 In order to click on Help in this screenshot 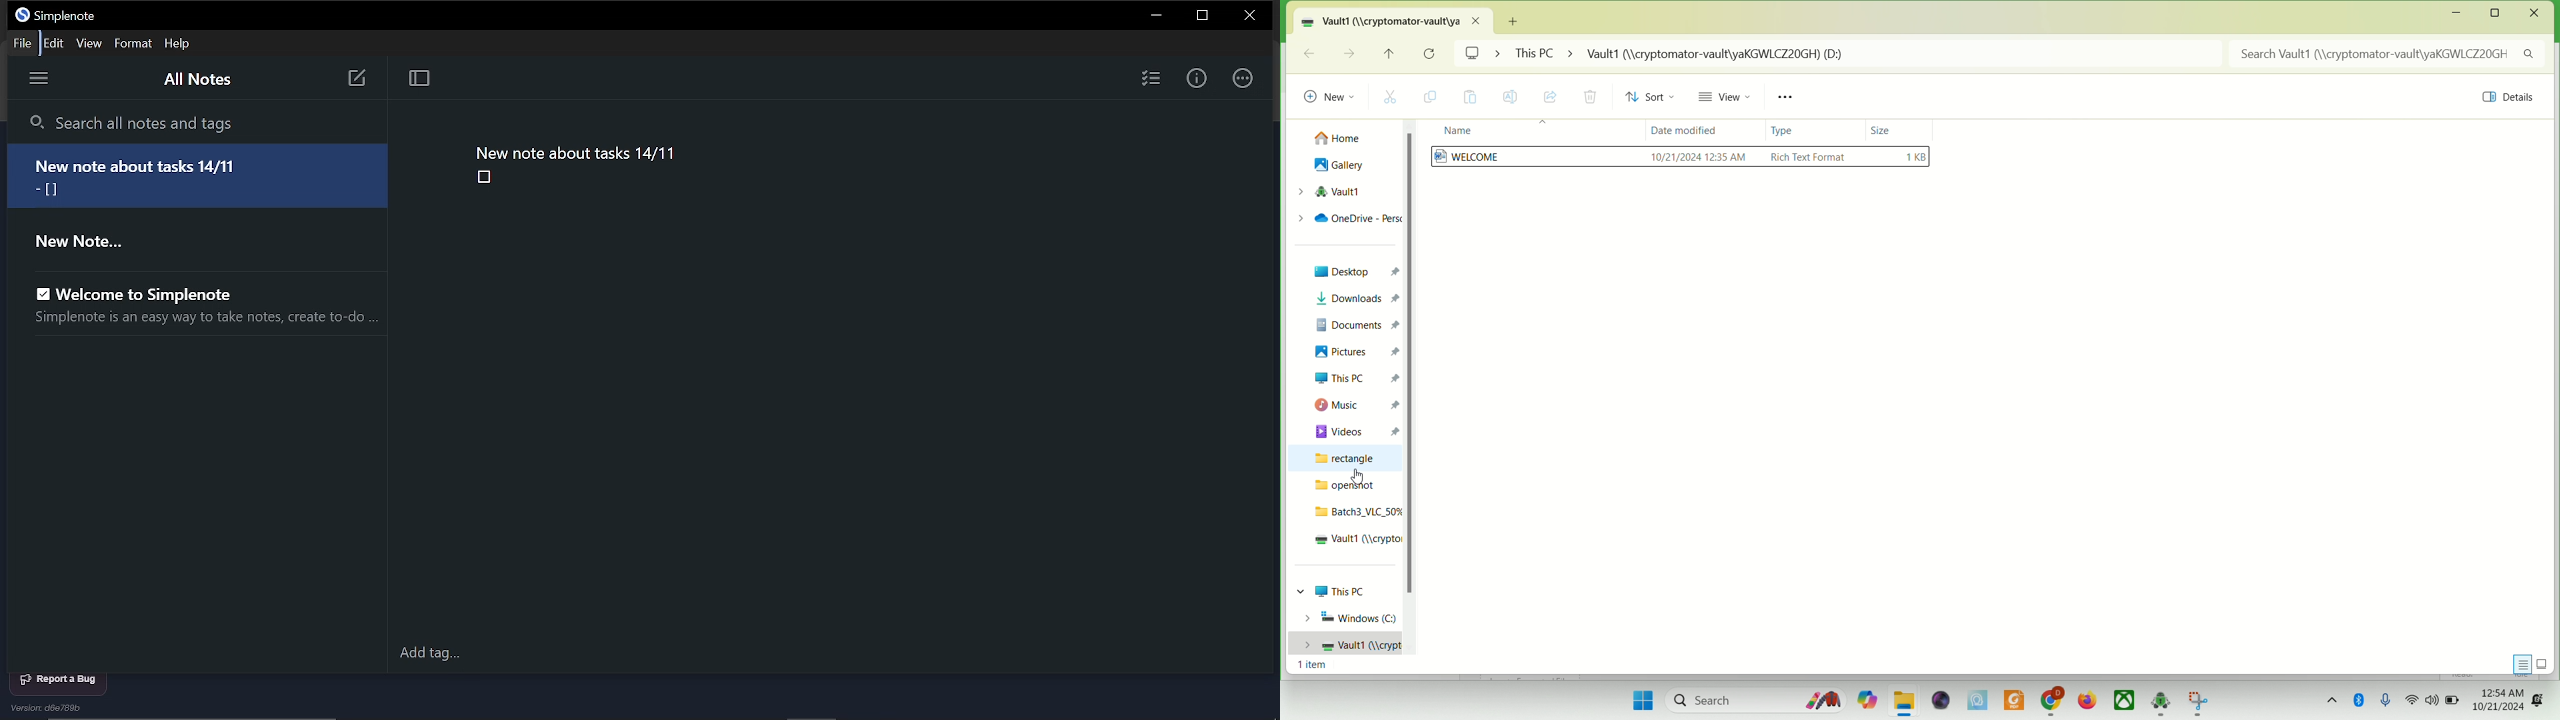, I will do `click(178, 44)`.